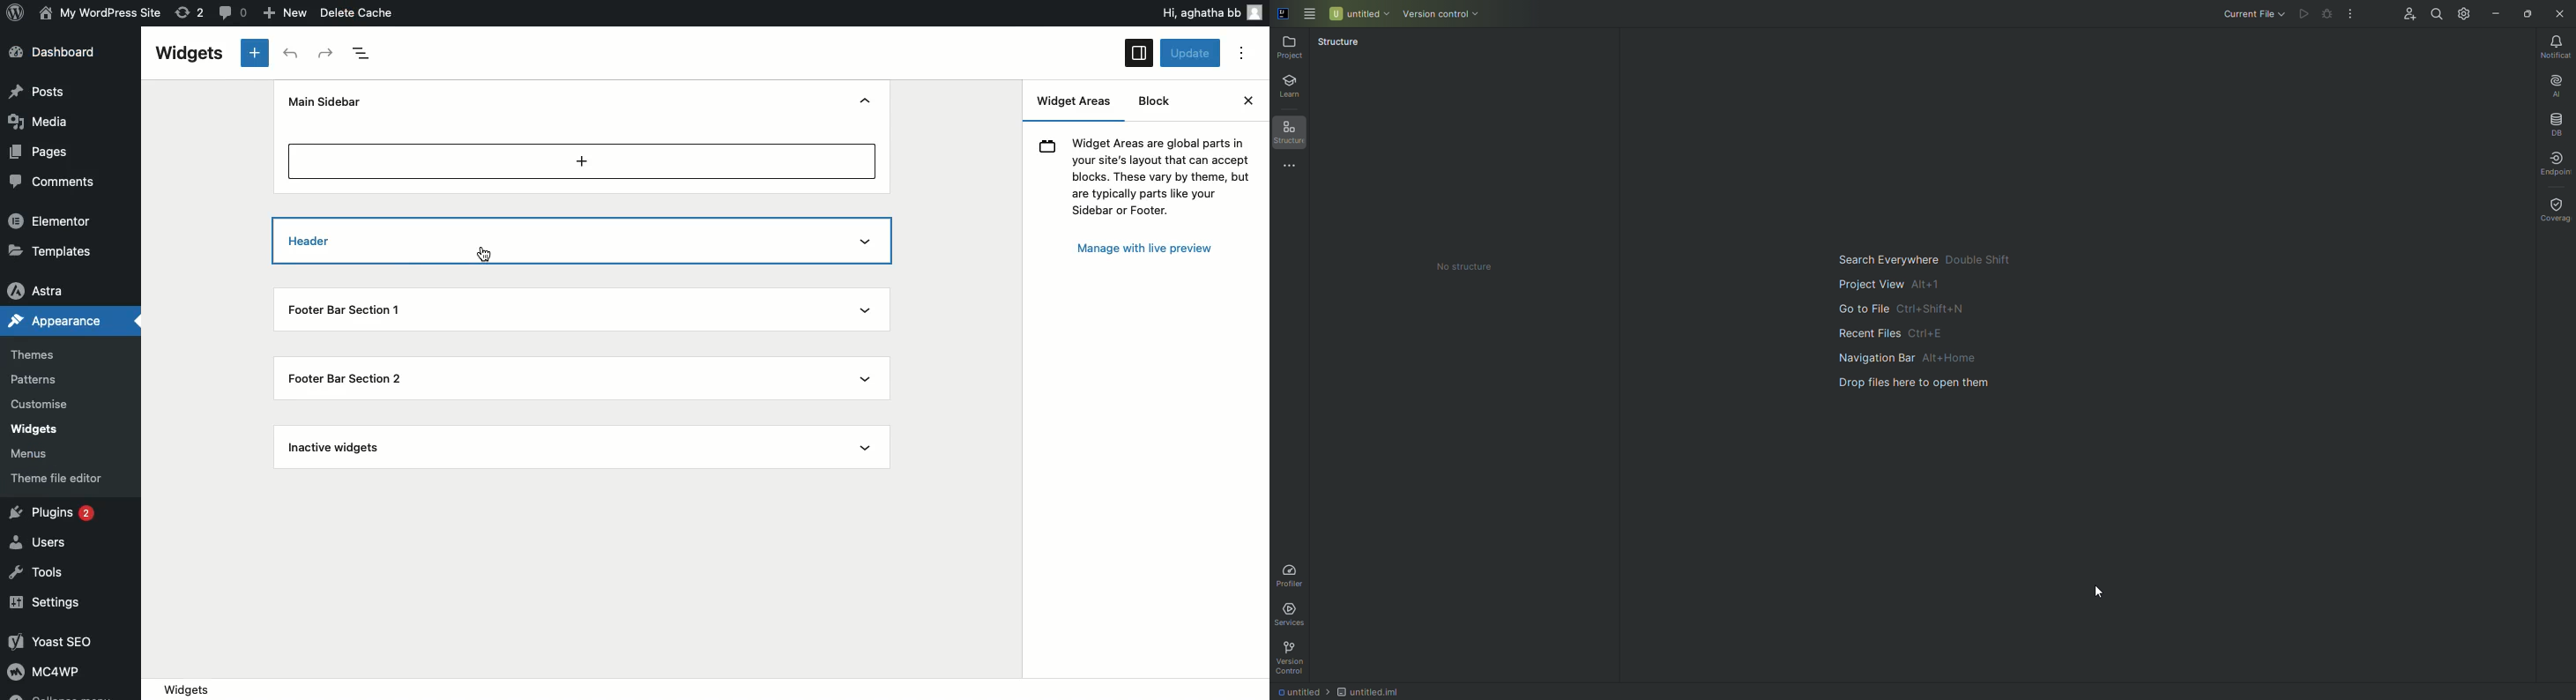 The width and height of the screenshot is (2576, 700). Describe the element at coordinates (337, 449) in the screenshot. I see `Inactive widgets` at that location.